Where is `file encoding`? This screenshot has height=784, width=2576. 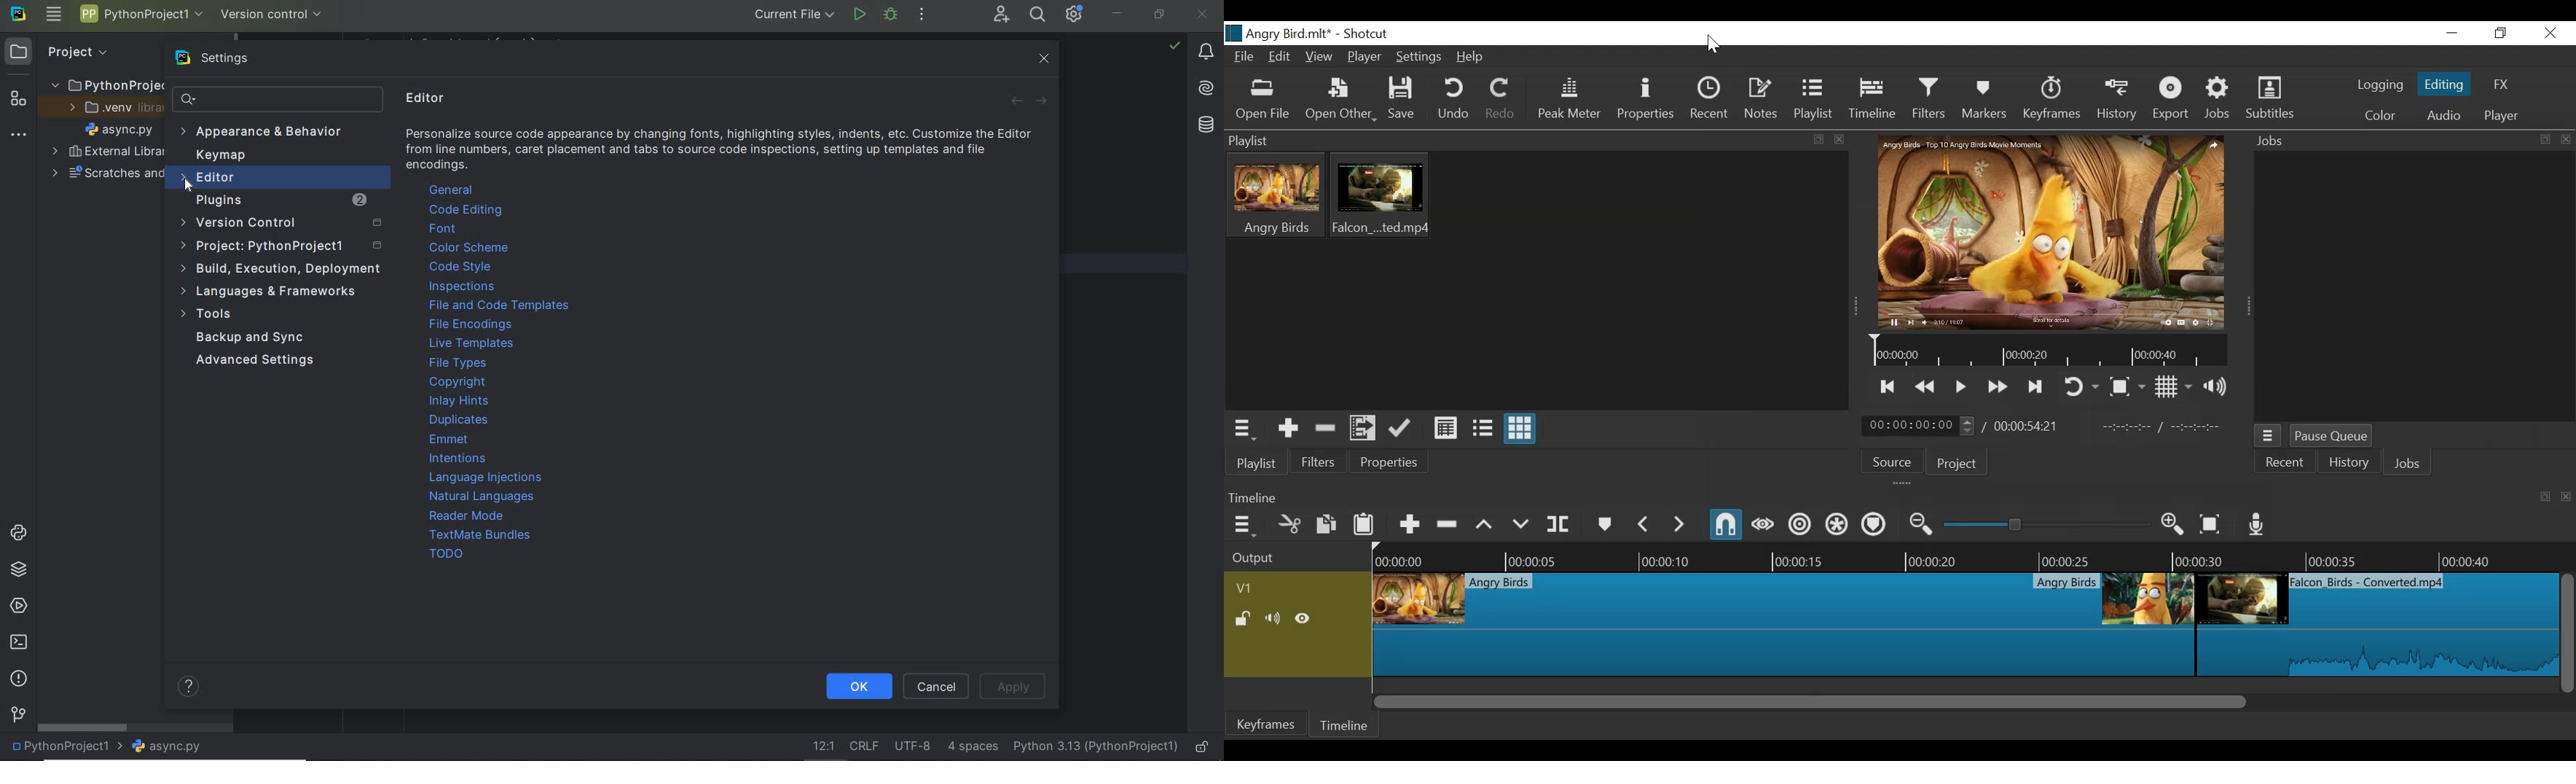
file encoding is located at coordinates (913, 746).